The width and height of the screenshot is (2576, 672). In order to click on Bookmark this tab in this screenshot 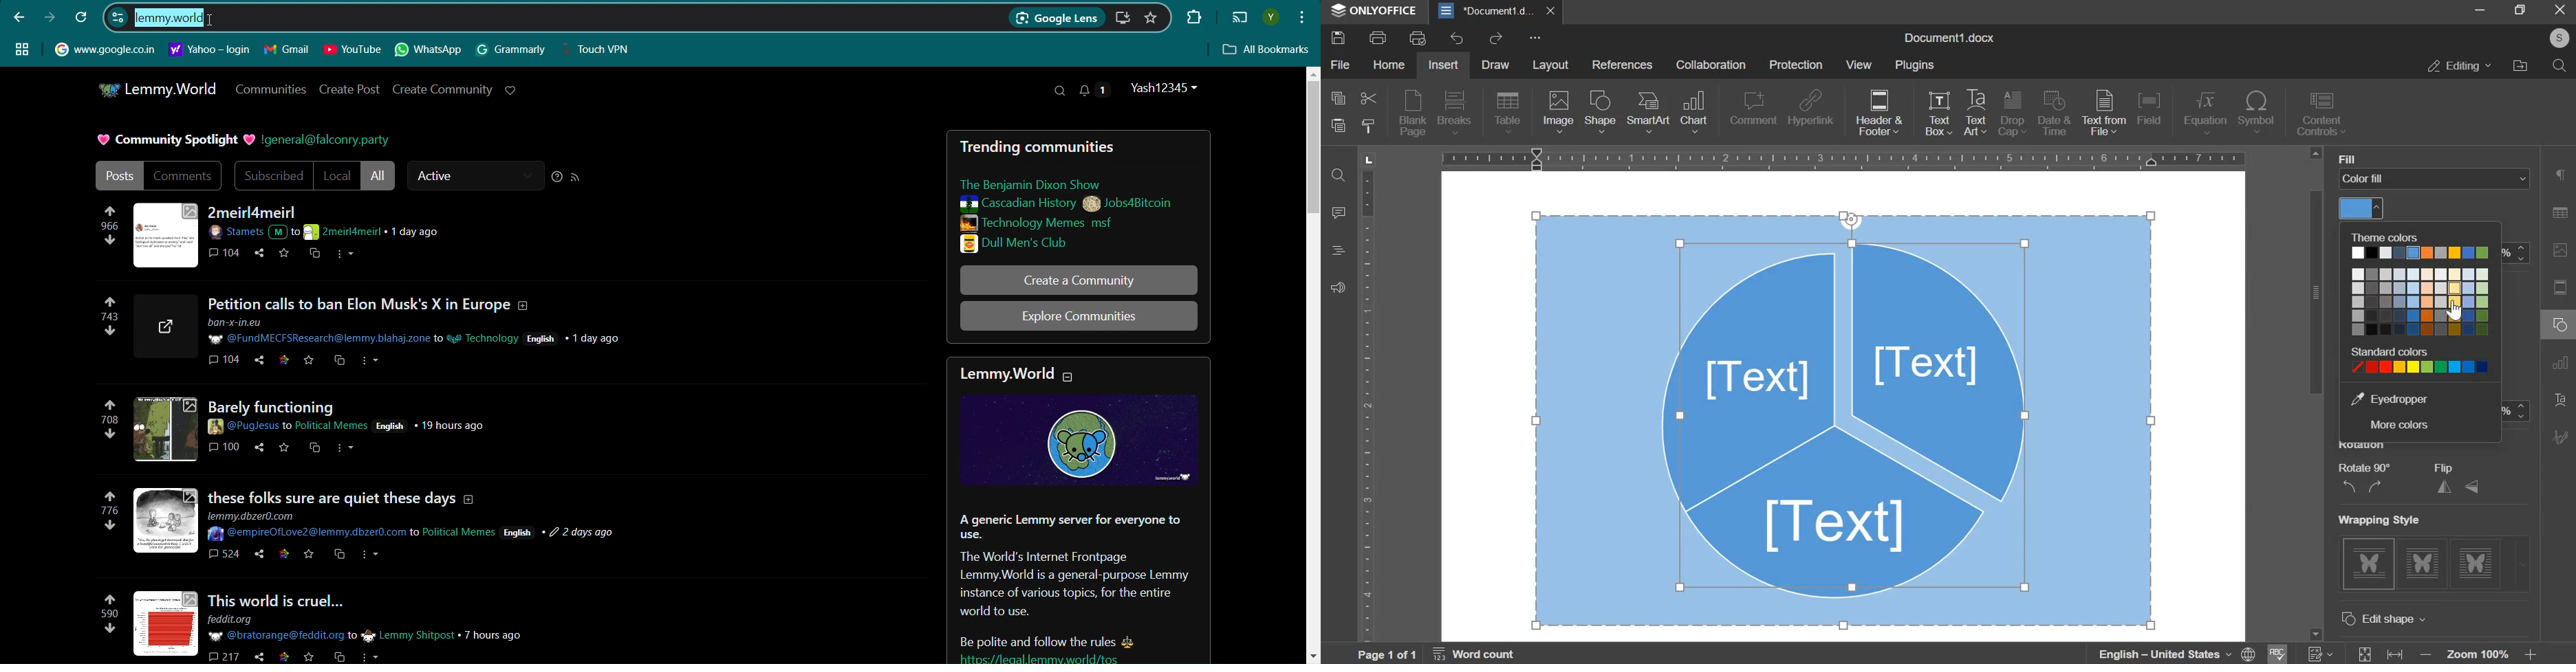, I will do `click(1151, 17)`.